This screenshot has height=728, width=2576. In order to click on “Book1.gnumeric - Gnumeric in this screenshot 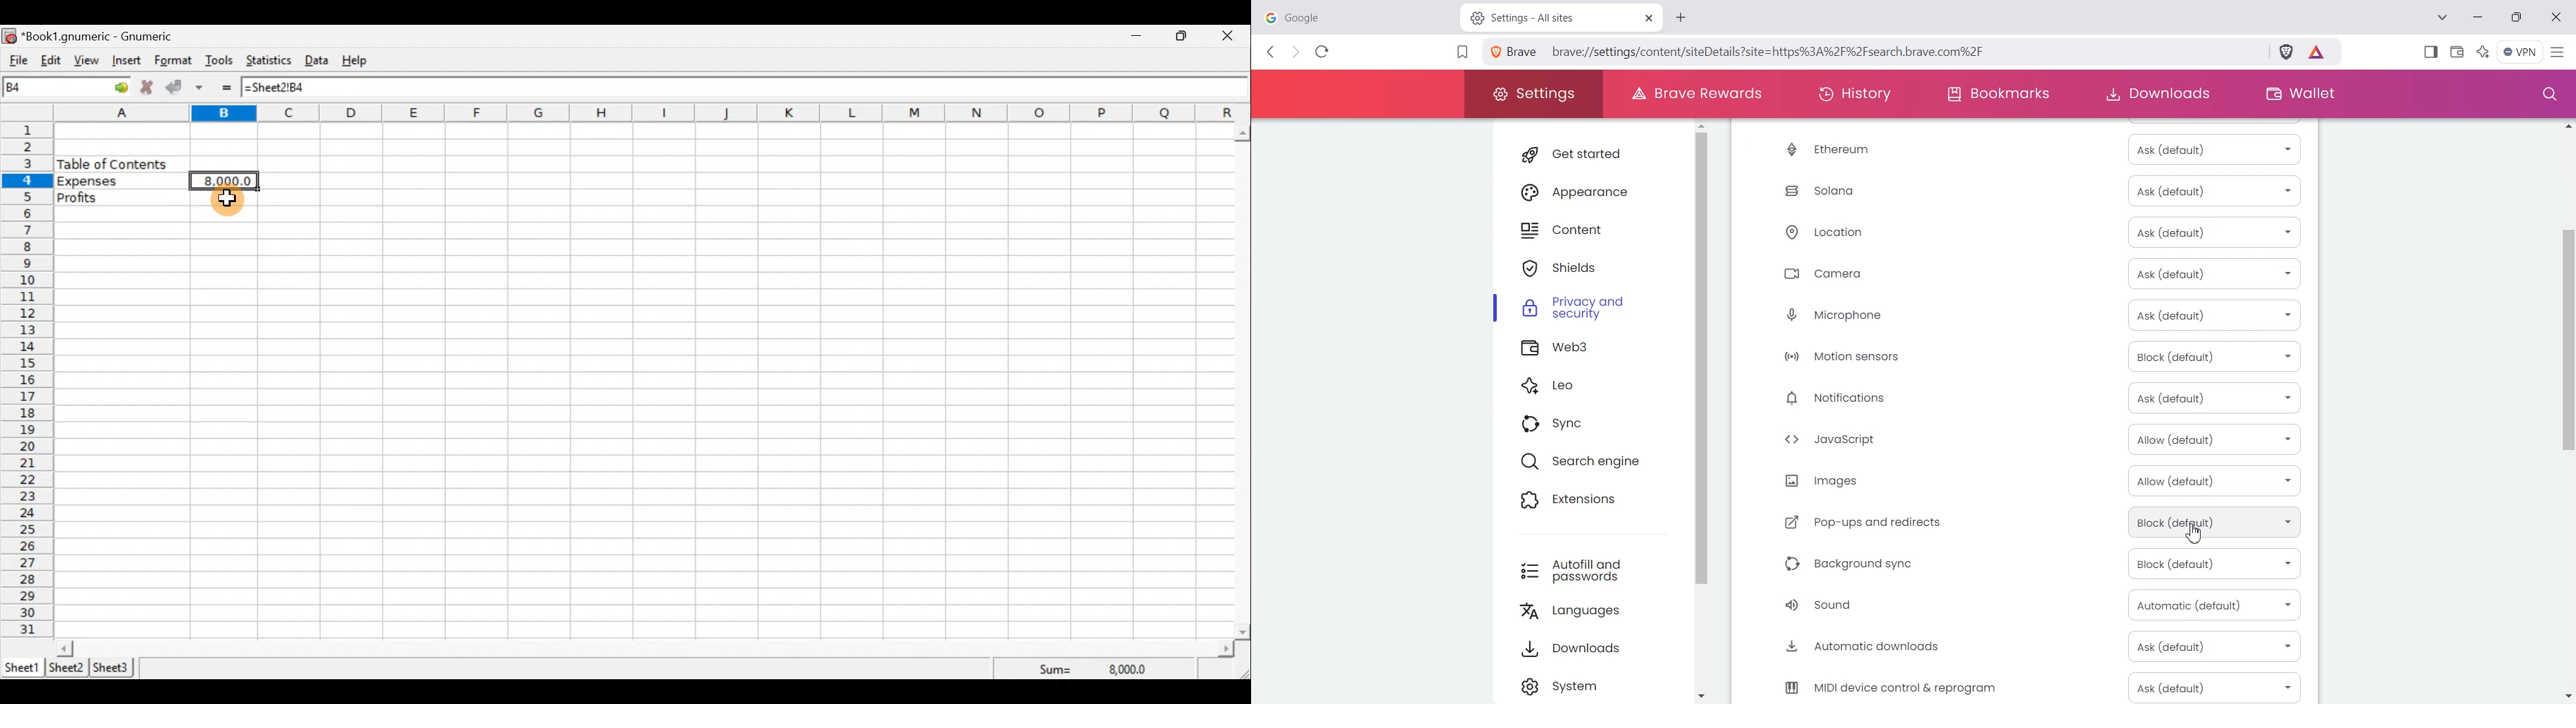, I will do `click(104, 37)`.